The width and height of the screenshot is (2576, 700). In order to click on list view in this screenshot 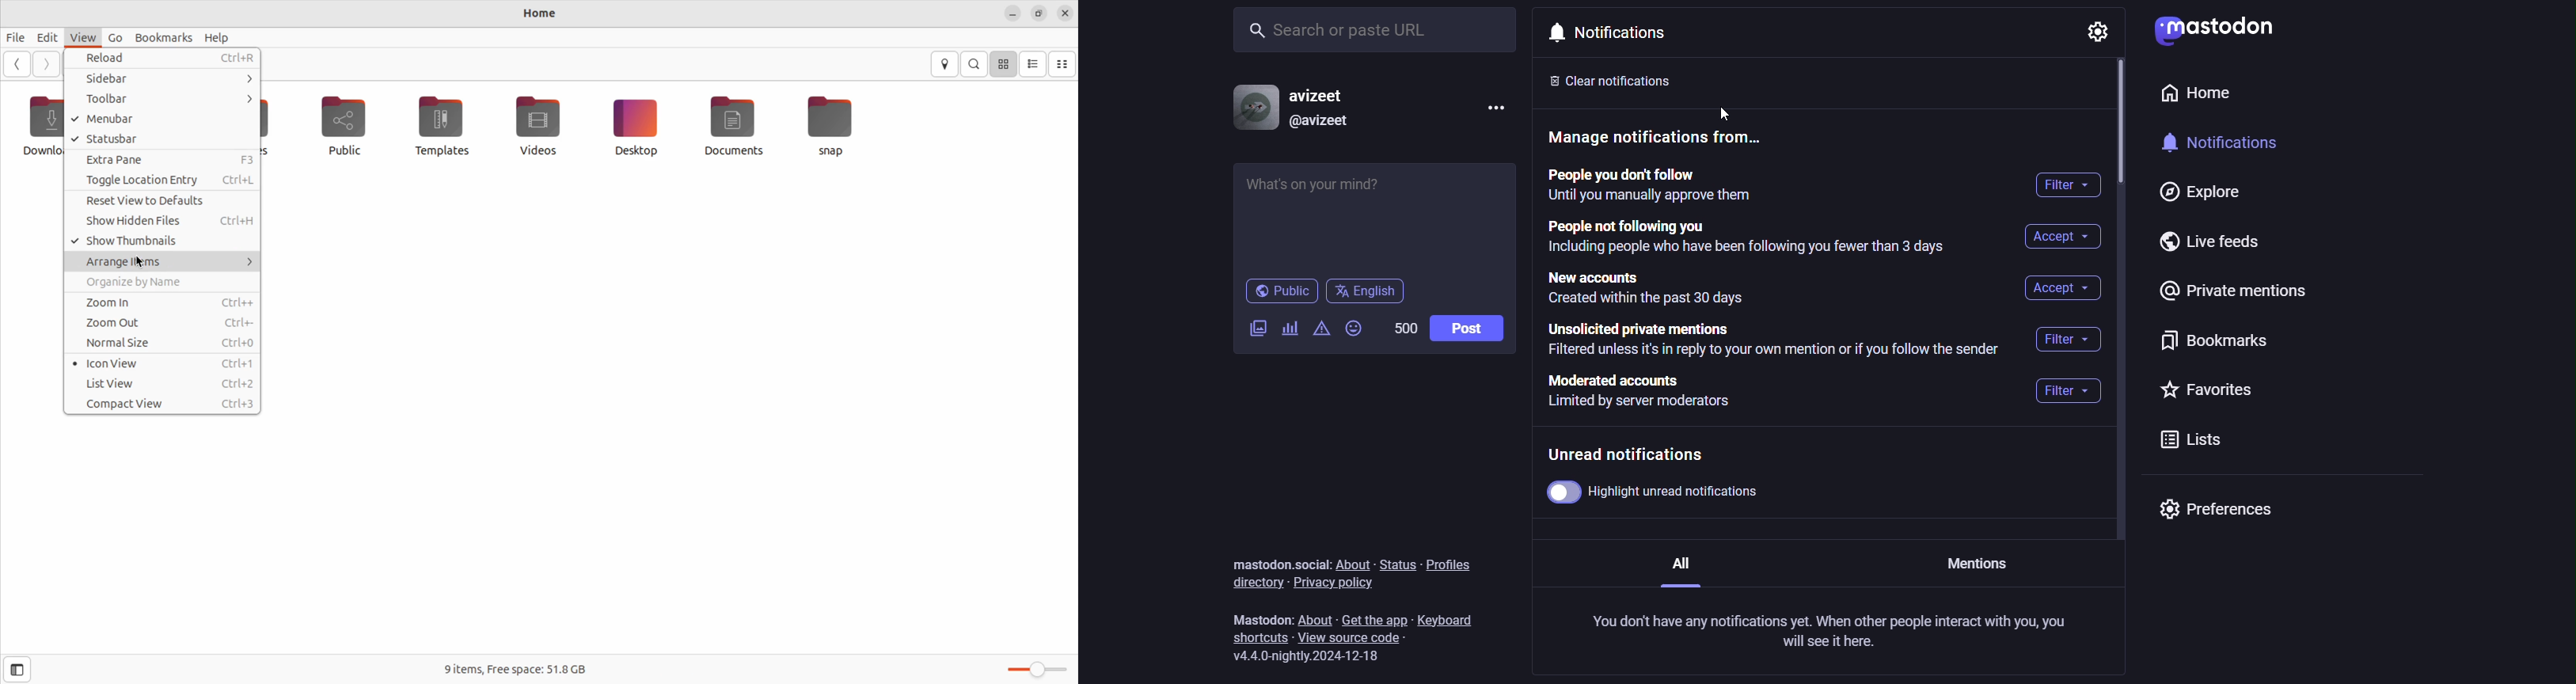, I will do `click(165, 384)`.